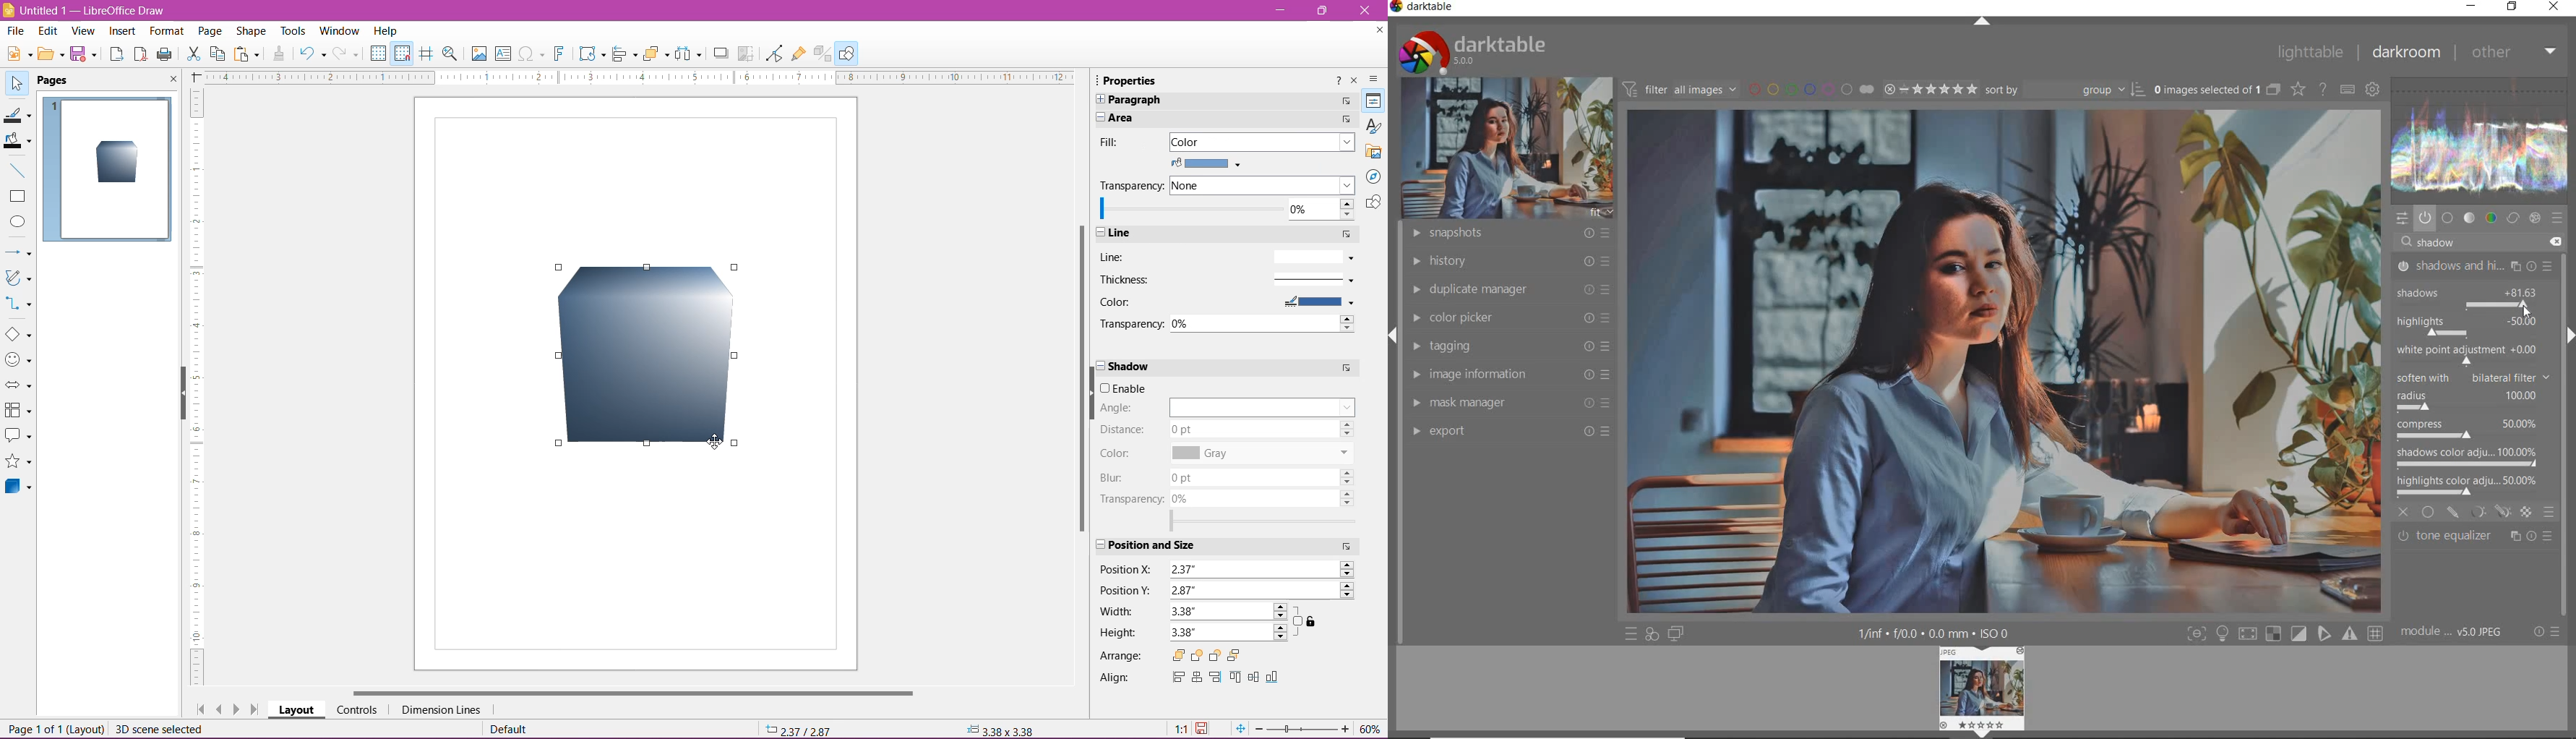 The image size is (2576, 756). What do you see at coordinates (1679, 635) in the screenshot?
I see `display a second darkroom image widow` at bounding box center [1679, 635].